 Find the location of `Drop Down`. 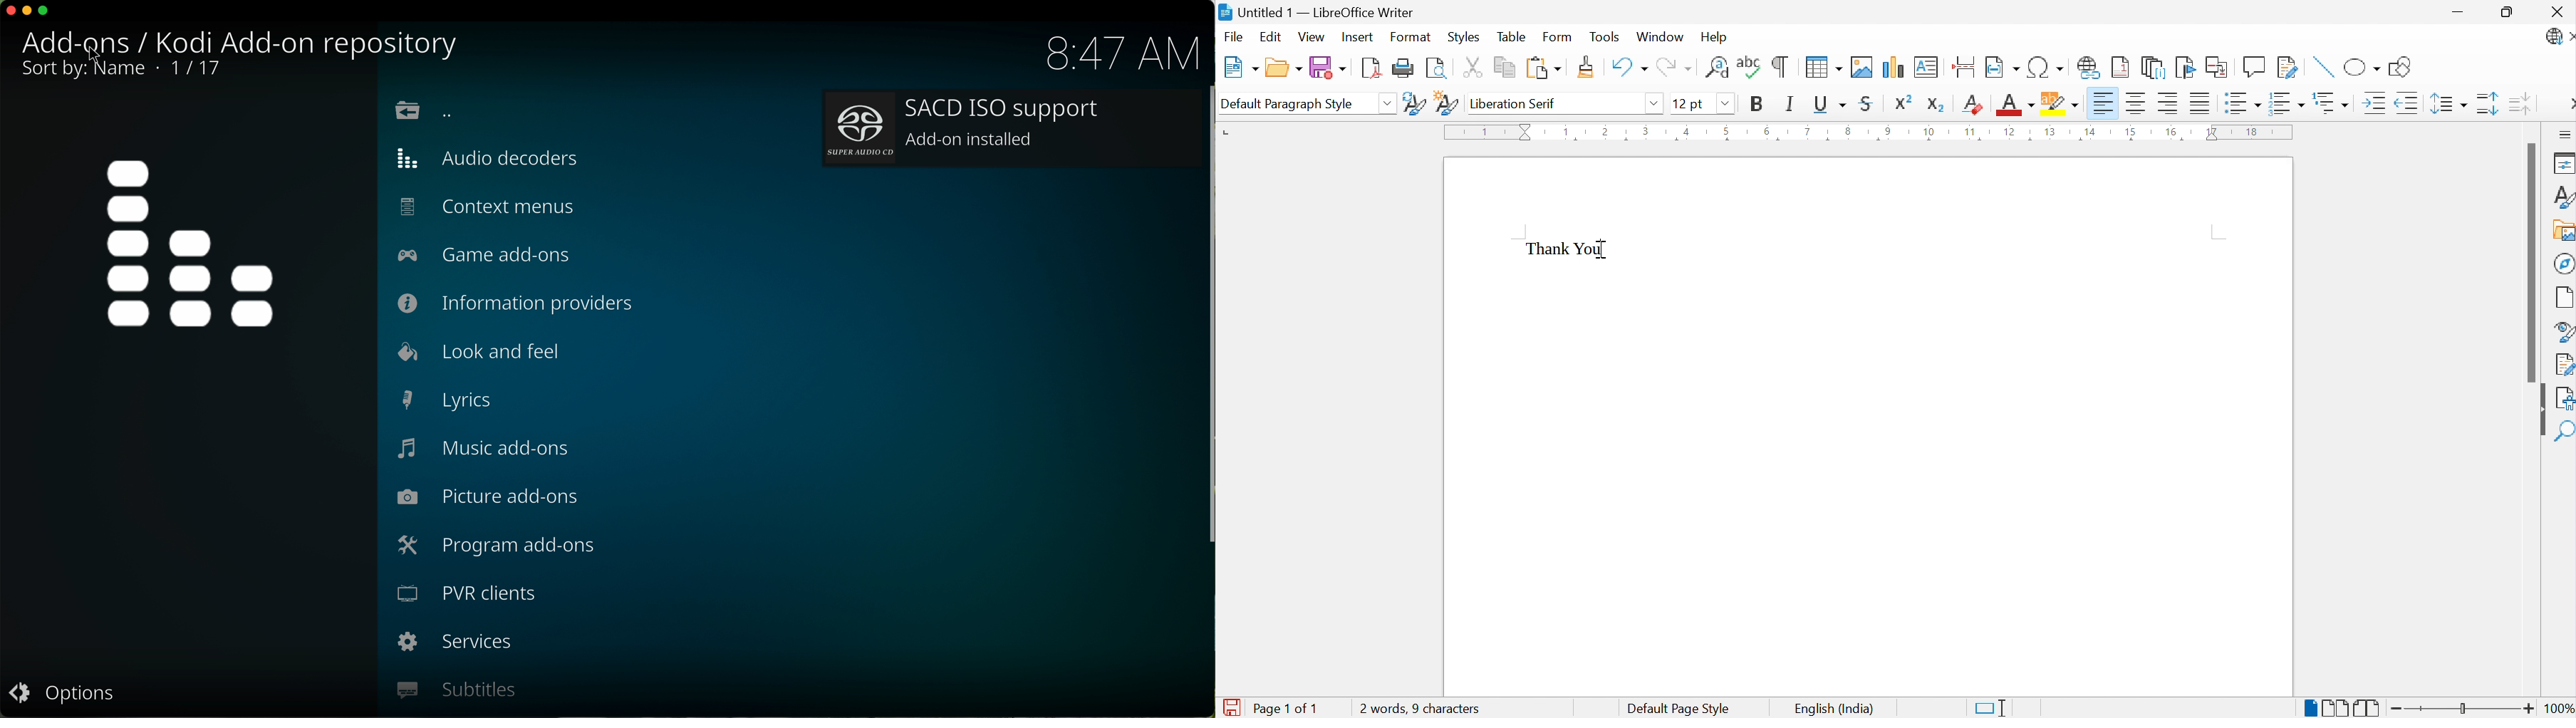

Drop Down is located at coordinates (1725, 104).